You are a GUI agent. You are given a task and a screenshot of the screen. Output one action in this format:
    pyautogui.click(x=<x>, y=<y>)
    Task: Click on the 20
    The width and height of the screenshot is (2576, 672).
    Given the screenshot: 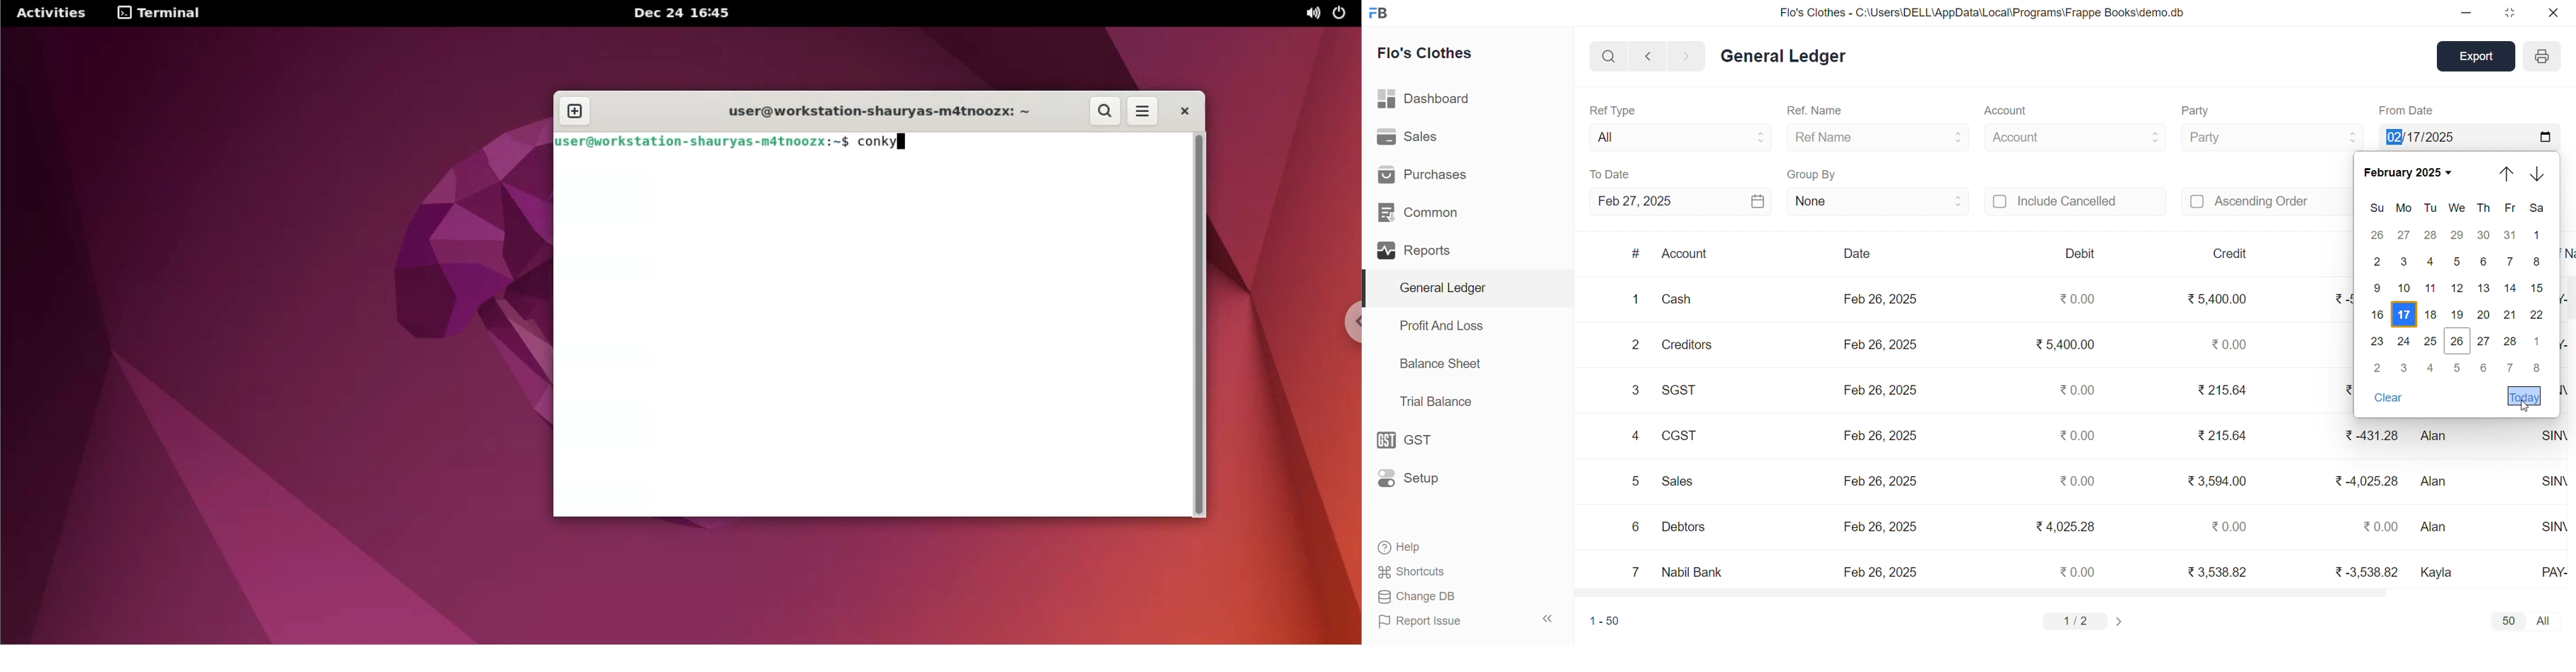 What is the action you would take?
    pyautogui.click(x=2483, y=315)
    